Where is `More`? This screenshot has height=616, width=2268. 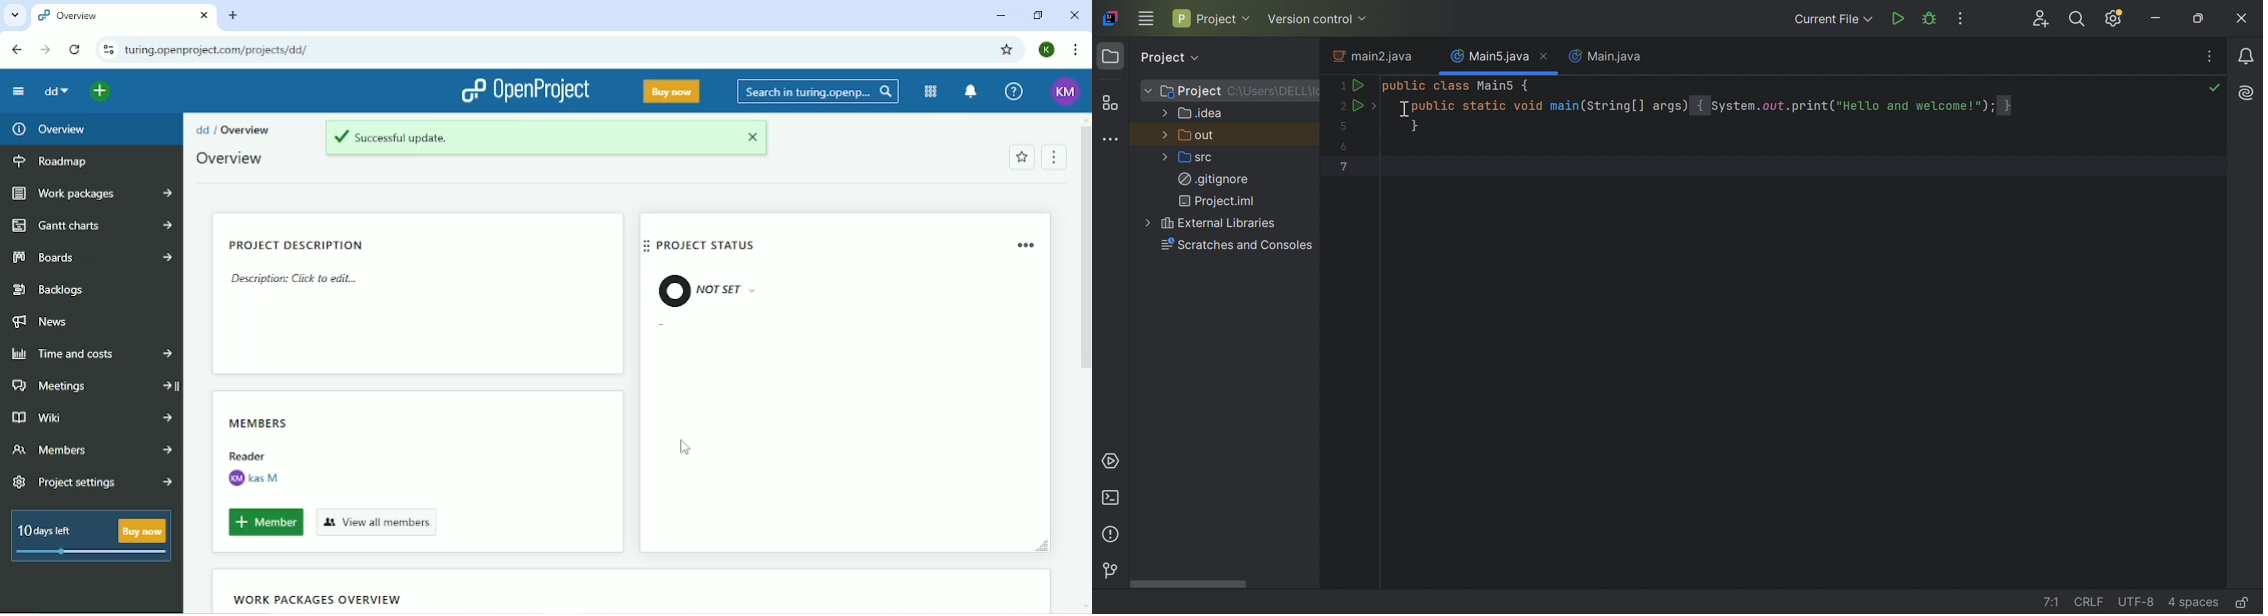 More is located at coordinates (1165, 112).